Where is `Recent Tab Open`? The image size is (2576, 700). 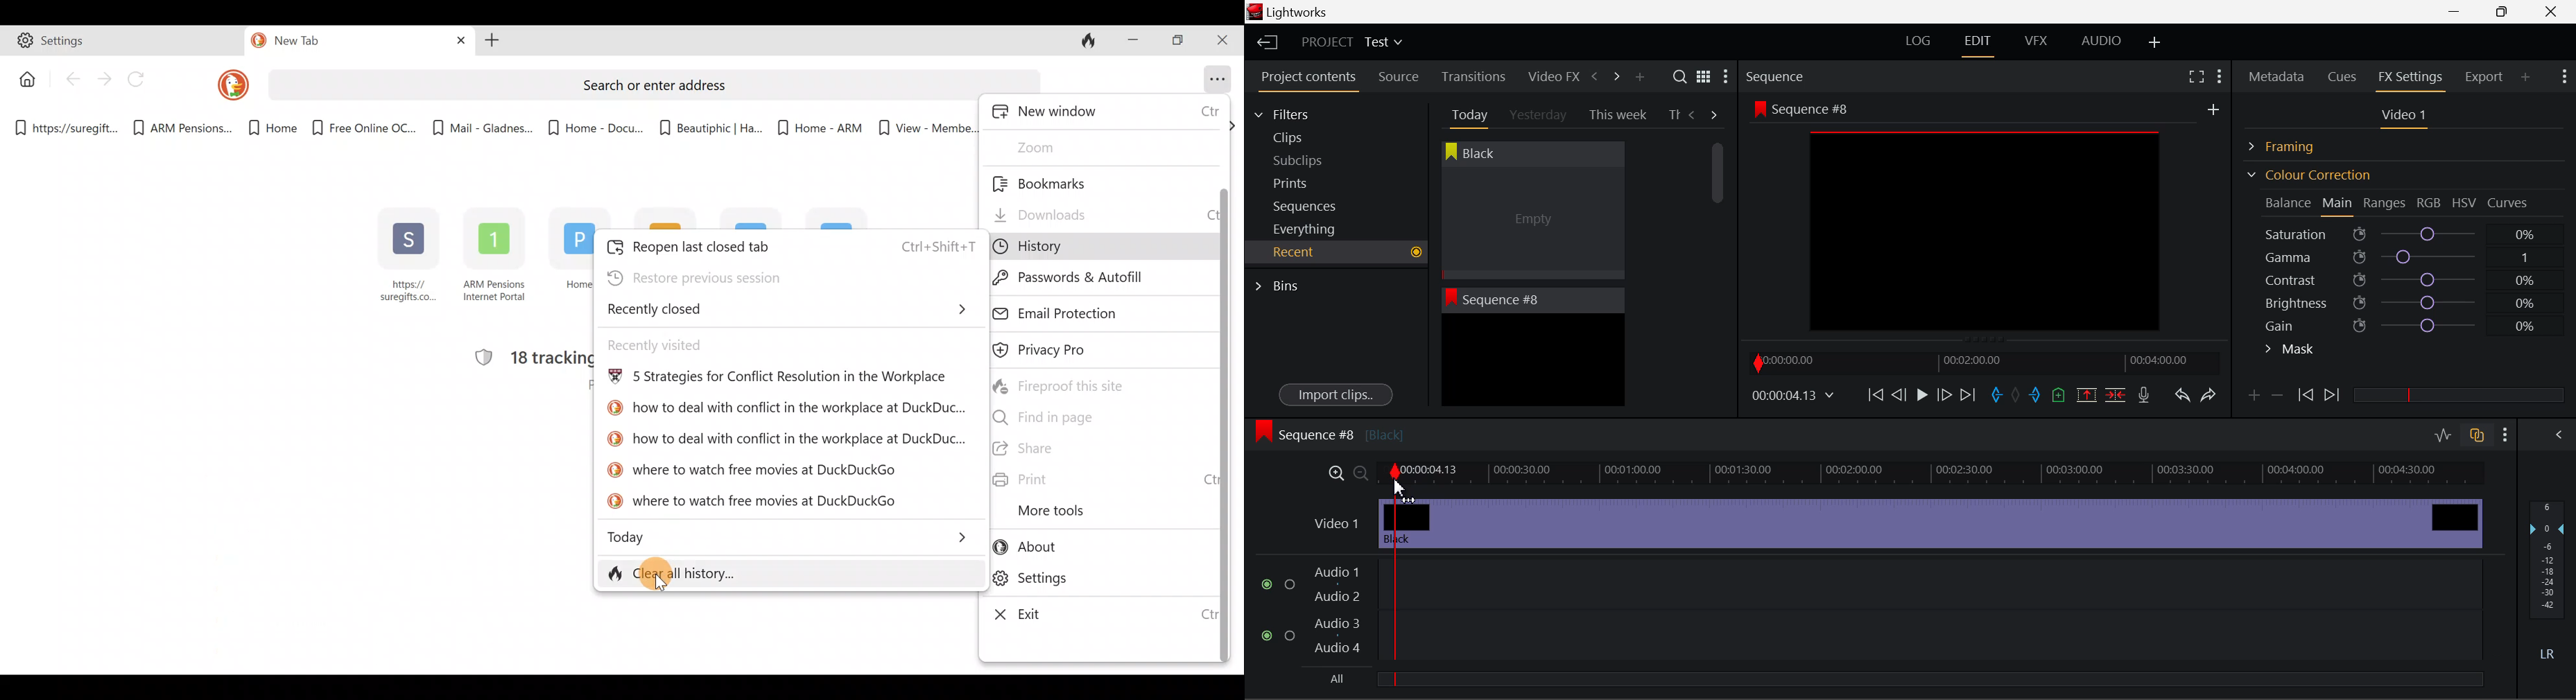 Recent Tab Open is located at coordinates (1336, 252).